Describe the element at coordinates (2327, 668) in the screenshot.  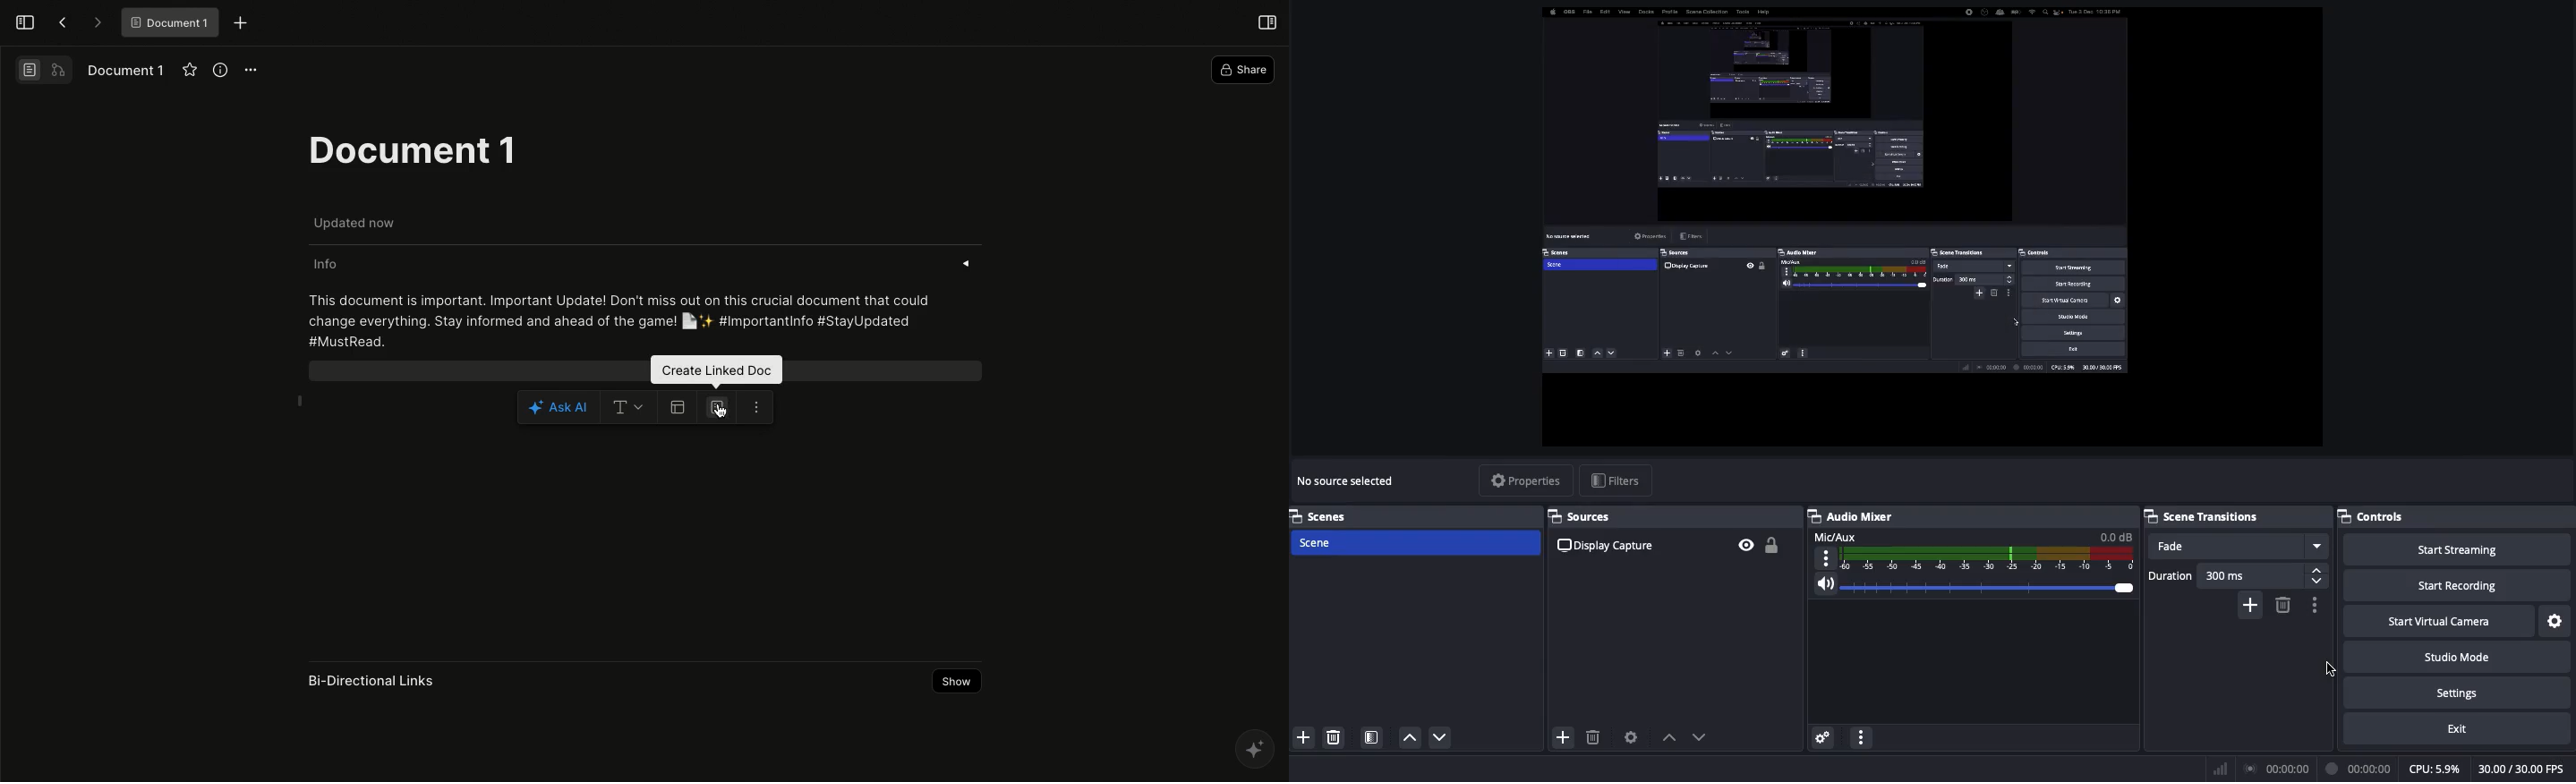
I see `Cursor` at that location.